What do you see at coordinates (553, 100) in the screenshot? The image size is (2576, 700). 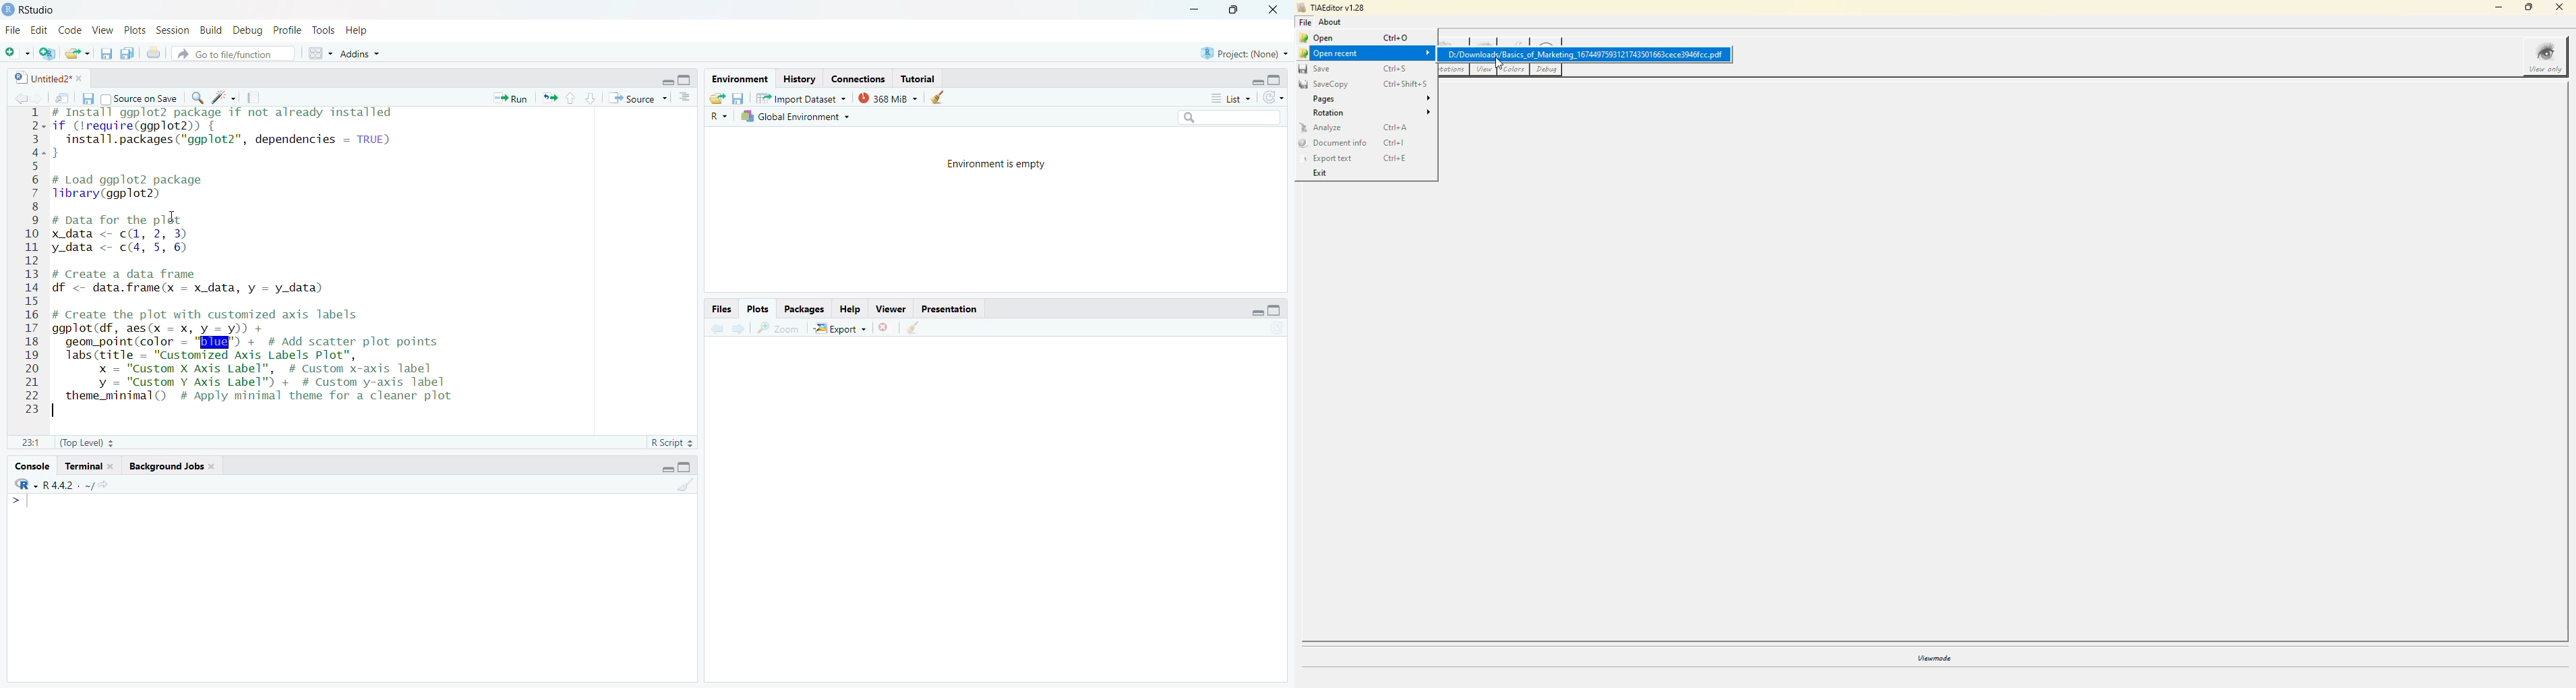 I see `export` at bounding box center [553, 100].